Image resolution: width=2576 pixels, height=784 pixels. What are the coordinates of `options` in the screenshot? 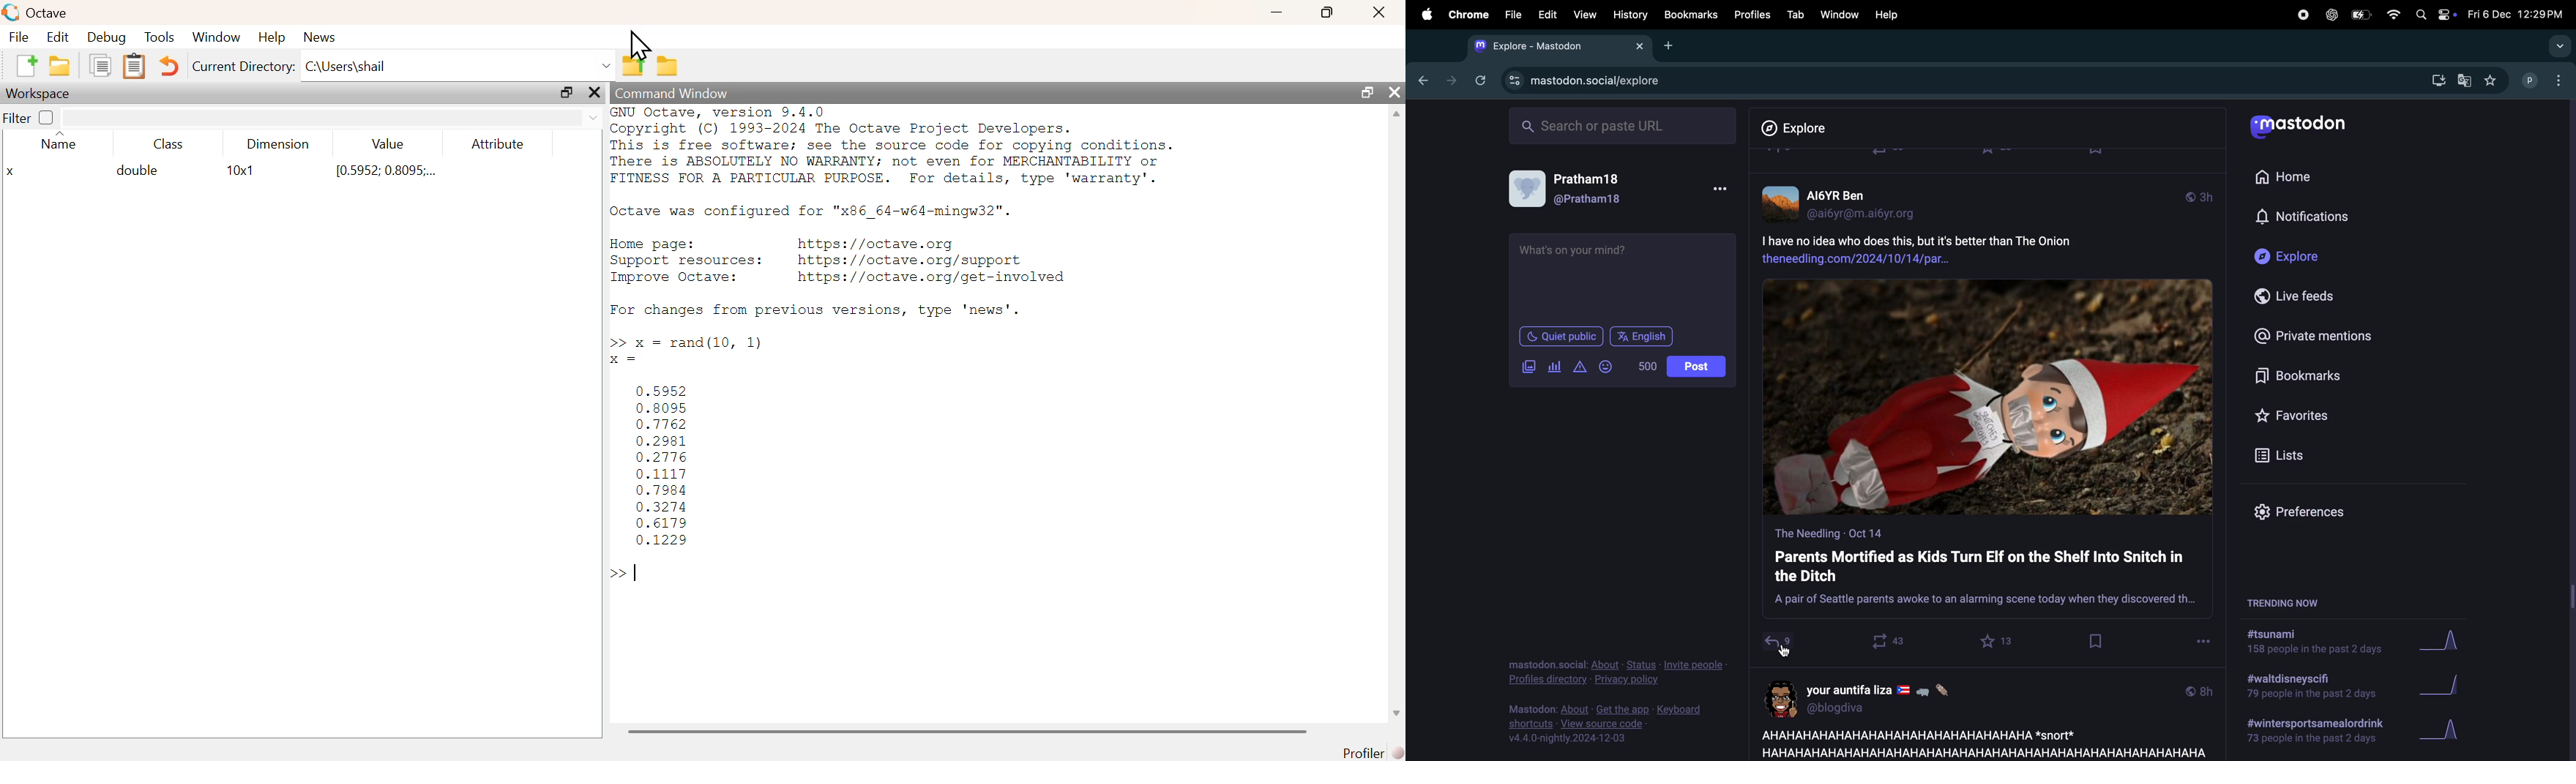 It's located at (2203, 639).